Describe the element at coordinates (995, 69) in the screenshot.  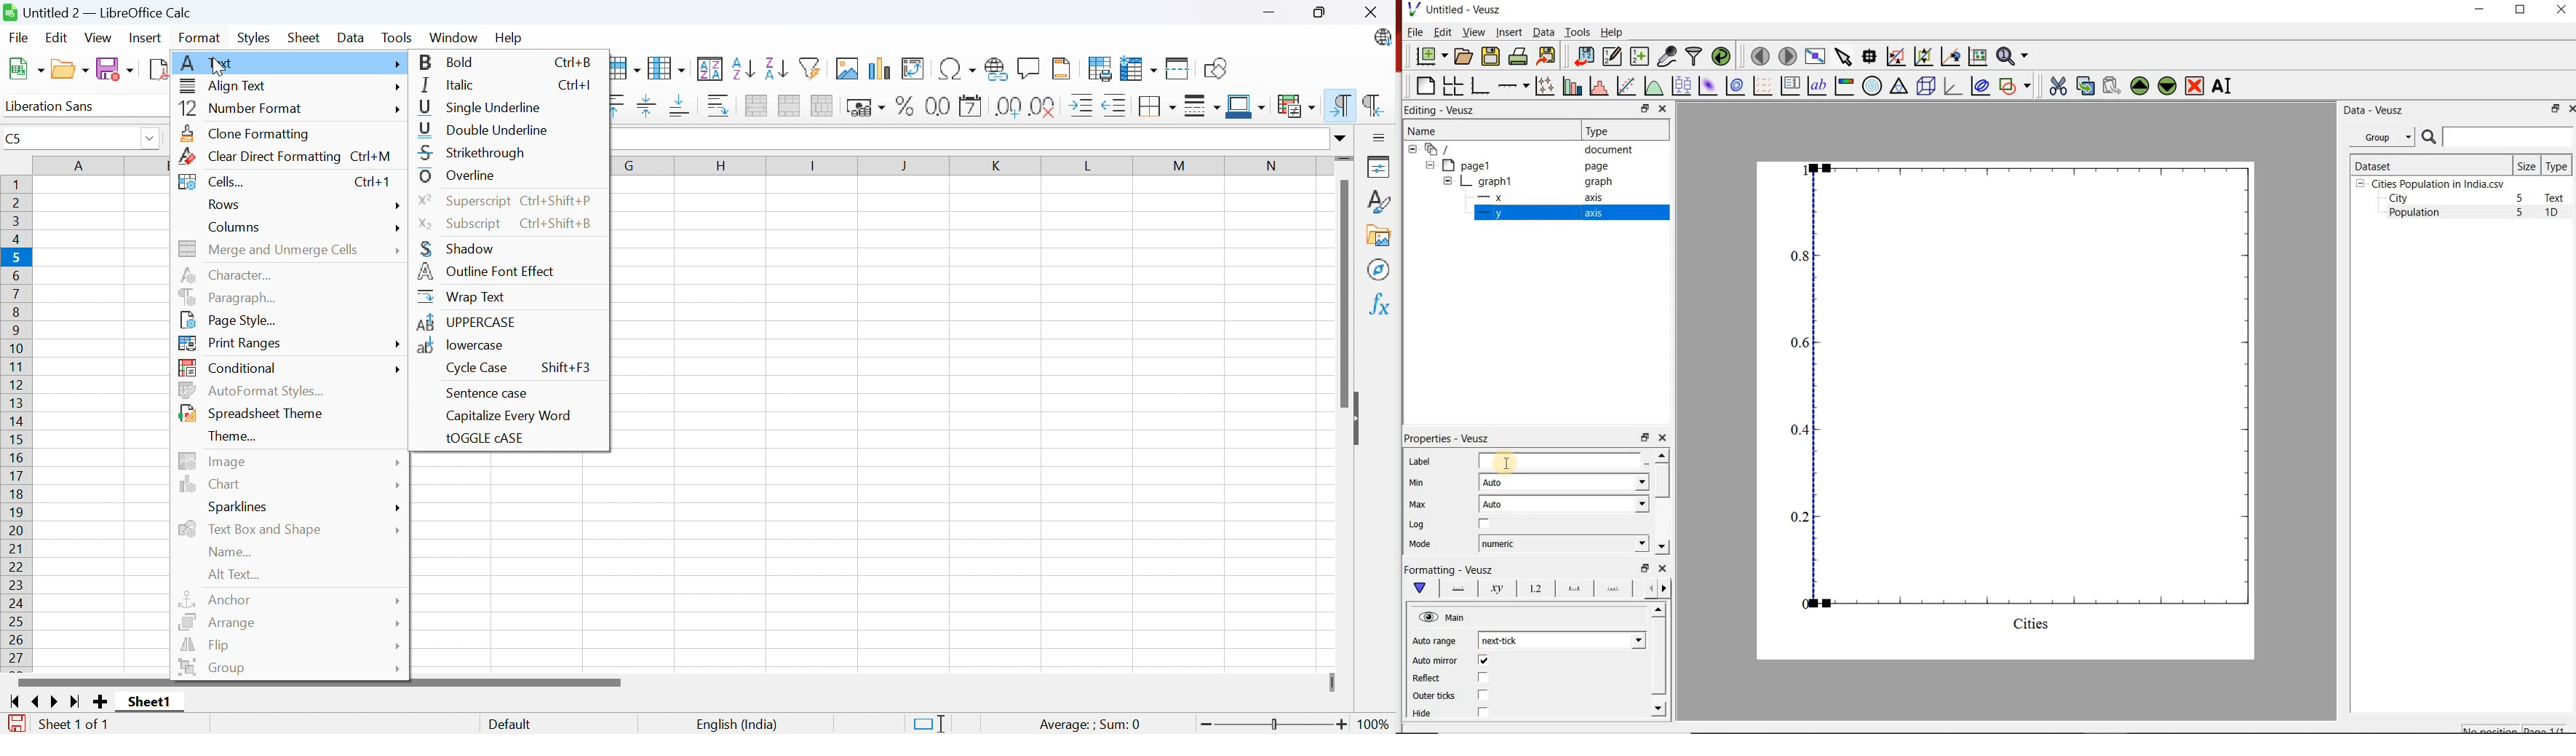
I see `Insert hyperlink` at that location.